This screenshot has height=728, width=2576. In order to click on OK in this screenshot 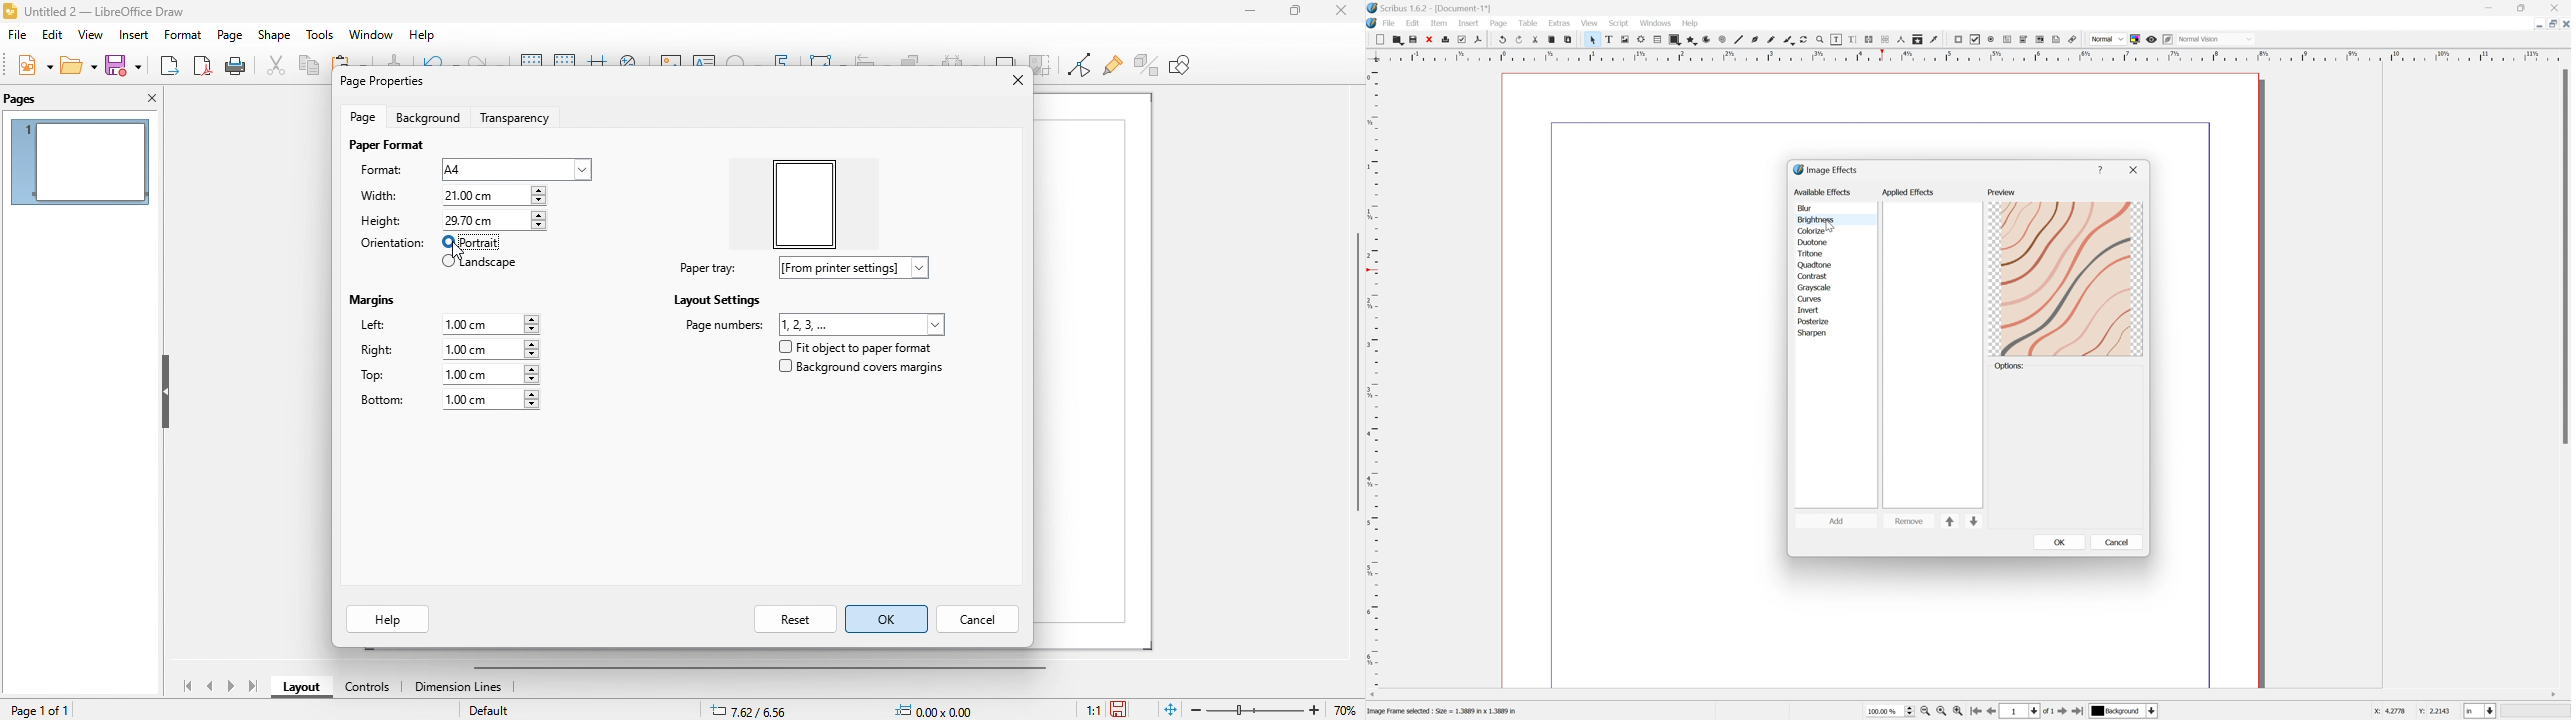, I will do `click(2059, 541)`.